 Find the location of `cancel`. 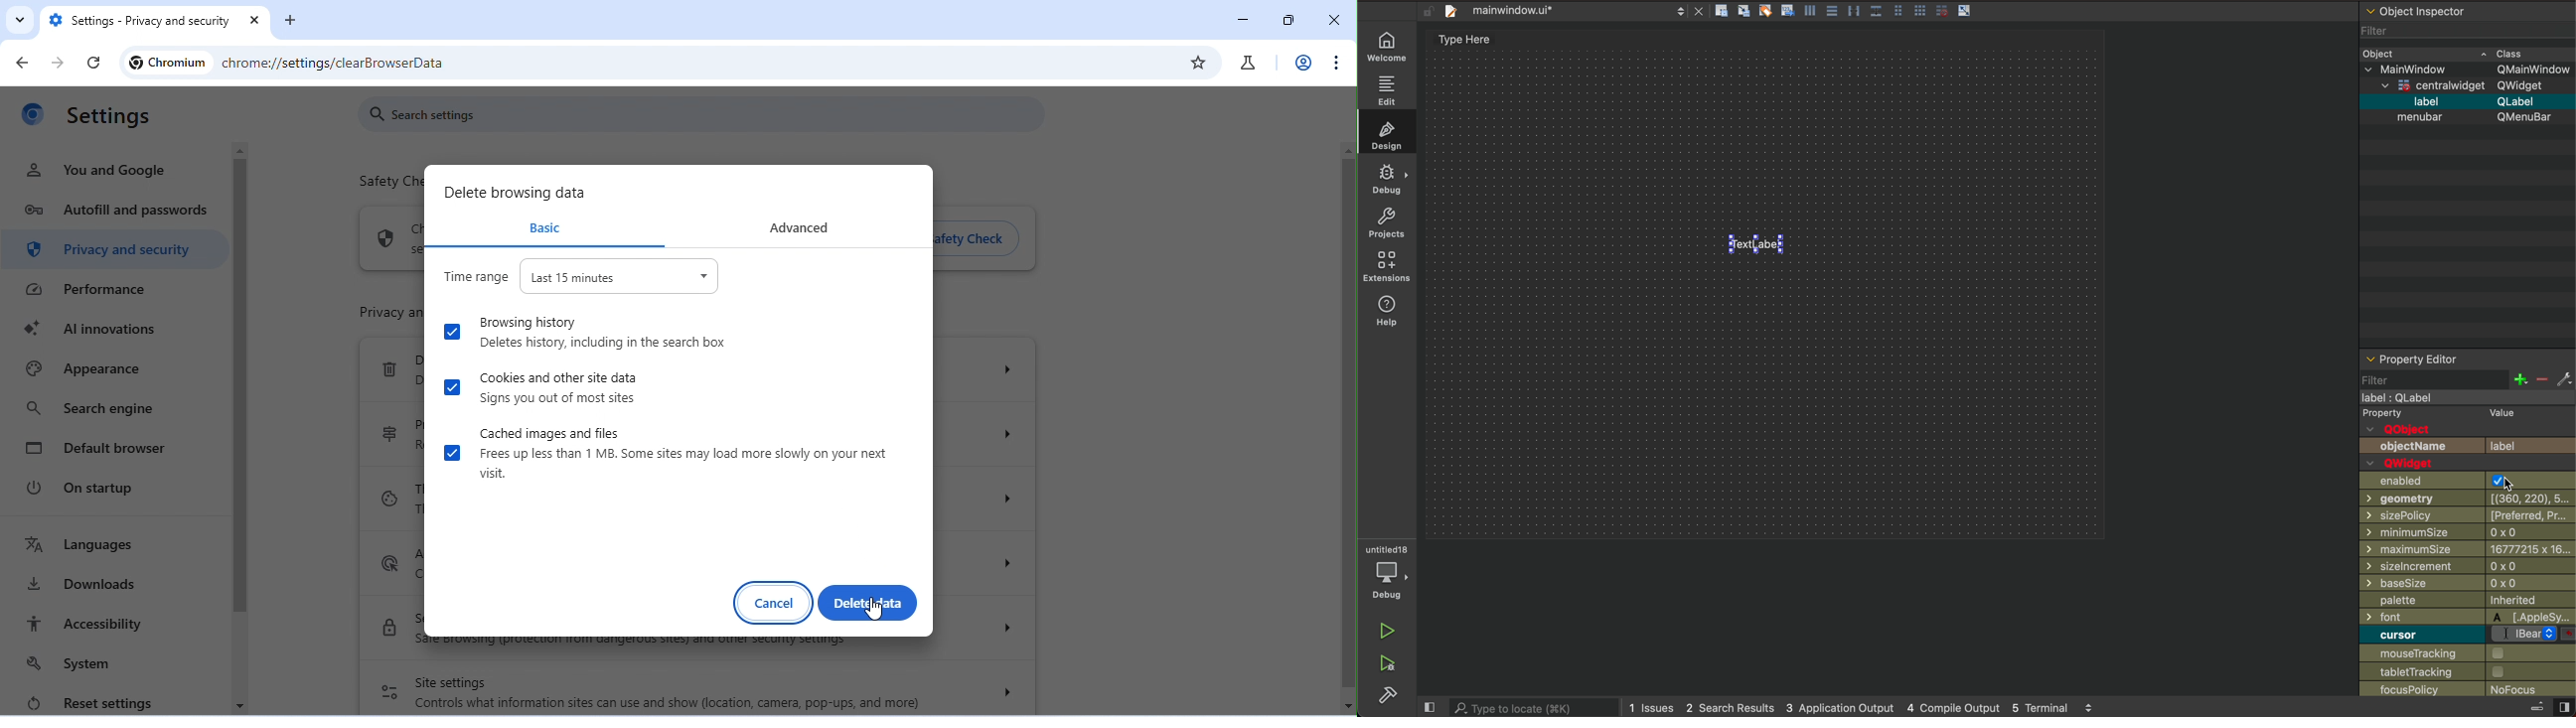

cancel is located at coordinates (774, 604).